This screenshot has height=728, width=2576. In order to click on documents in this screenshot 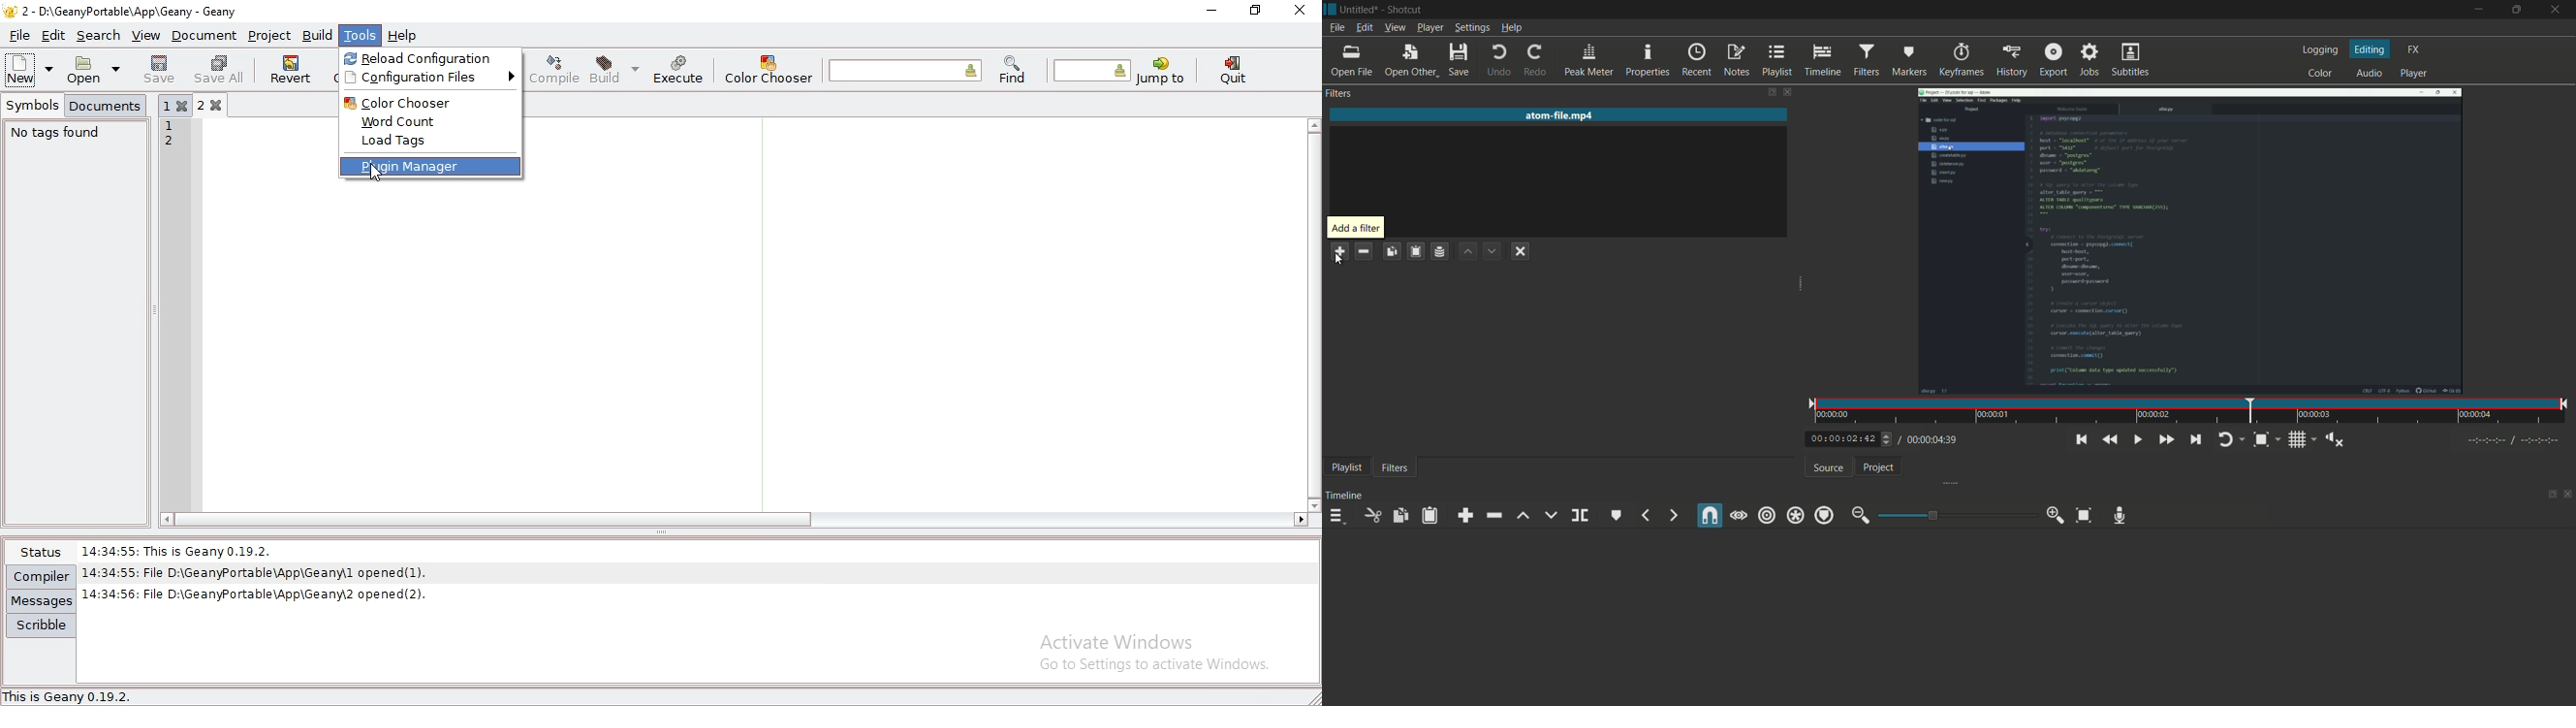, I will do `click(107, 107)`.